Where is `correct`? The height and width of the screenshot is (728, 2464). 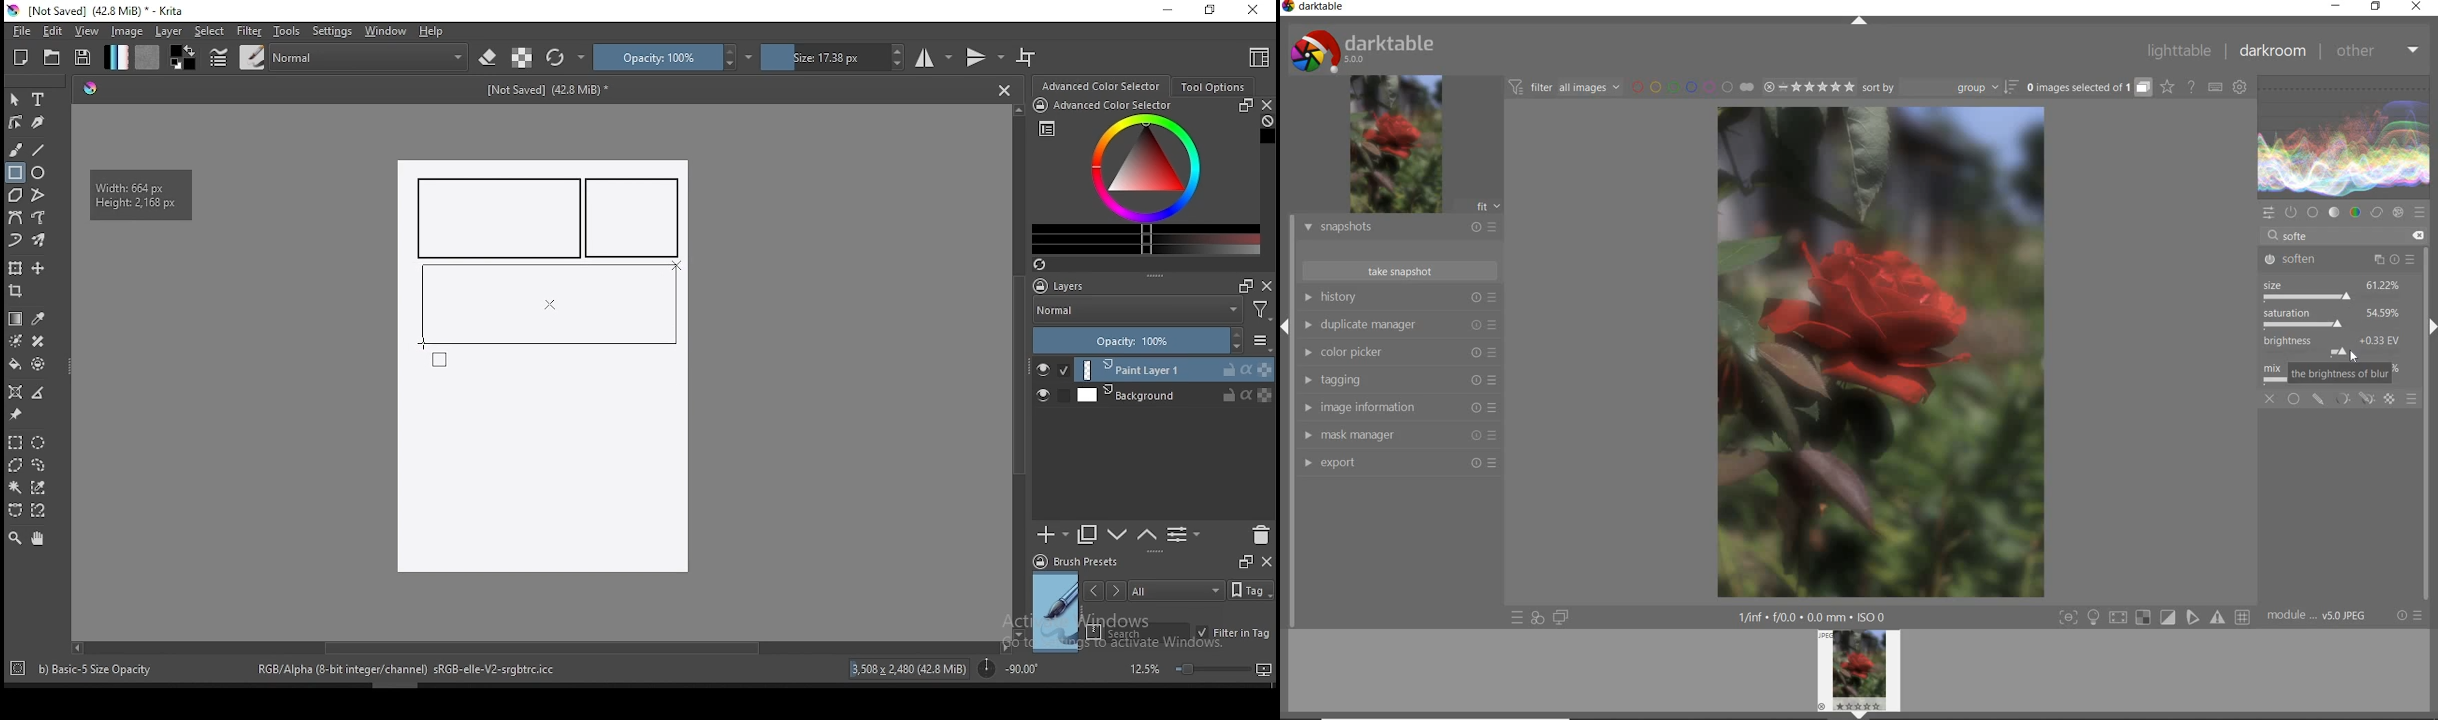 correct is located at coordinates (2377, 213).